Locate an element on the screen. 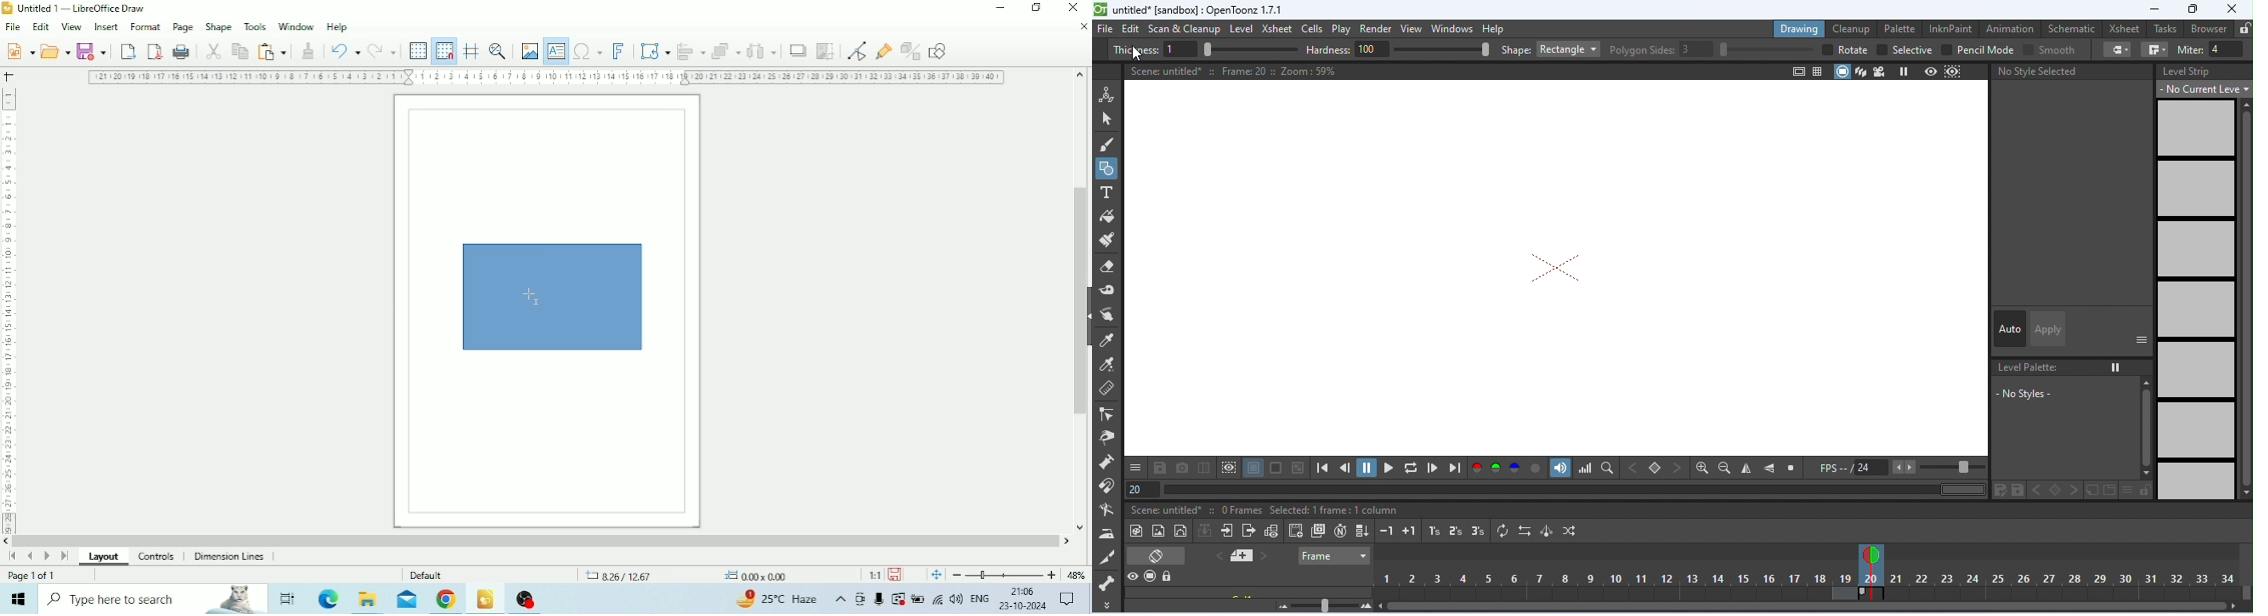  camera view is located at coordinates (1881, 71).